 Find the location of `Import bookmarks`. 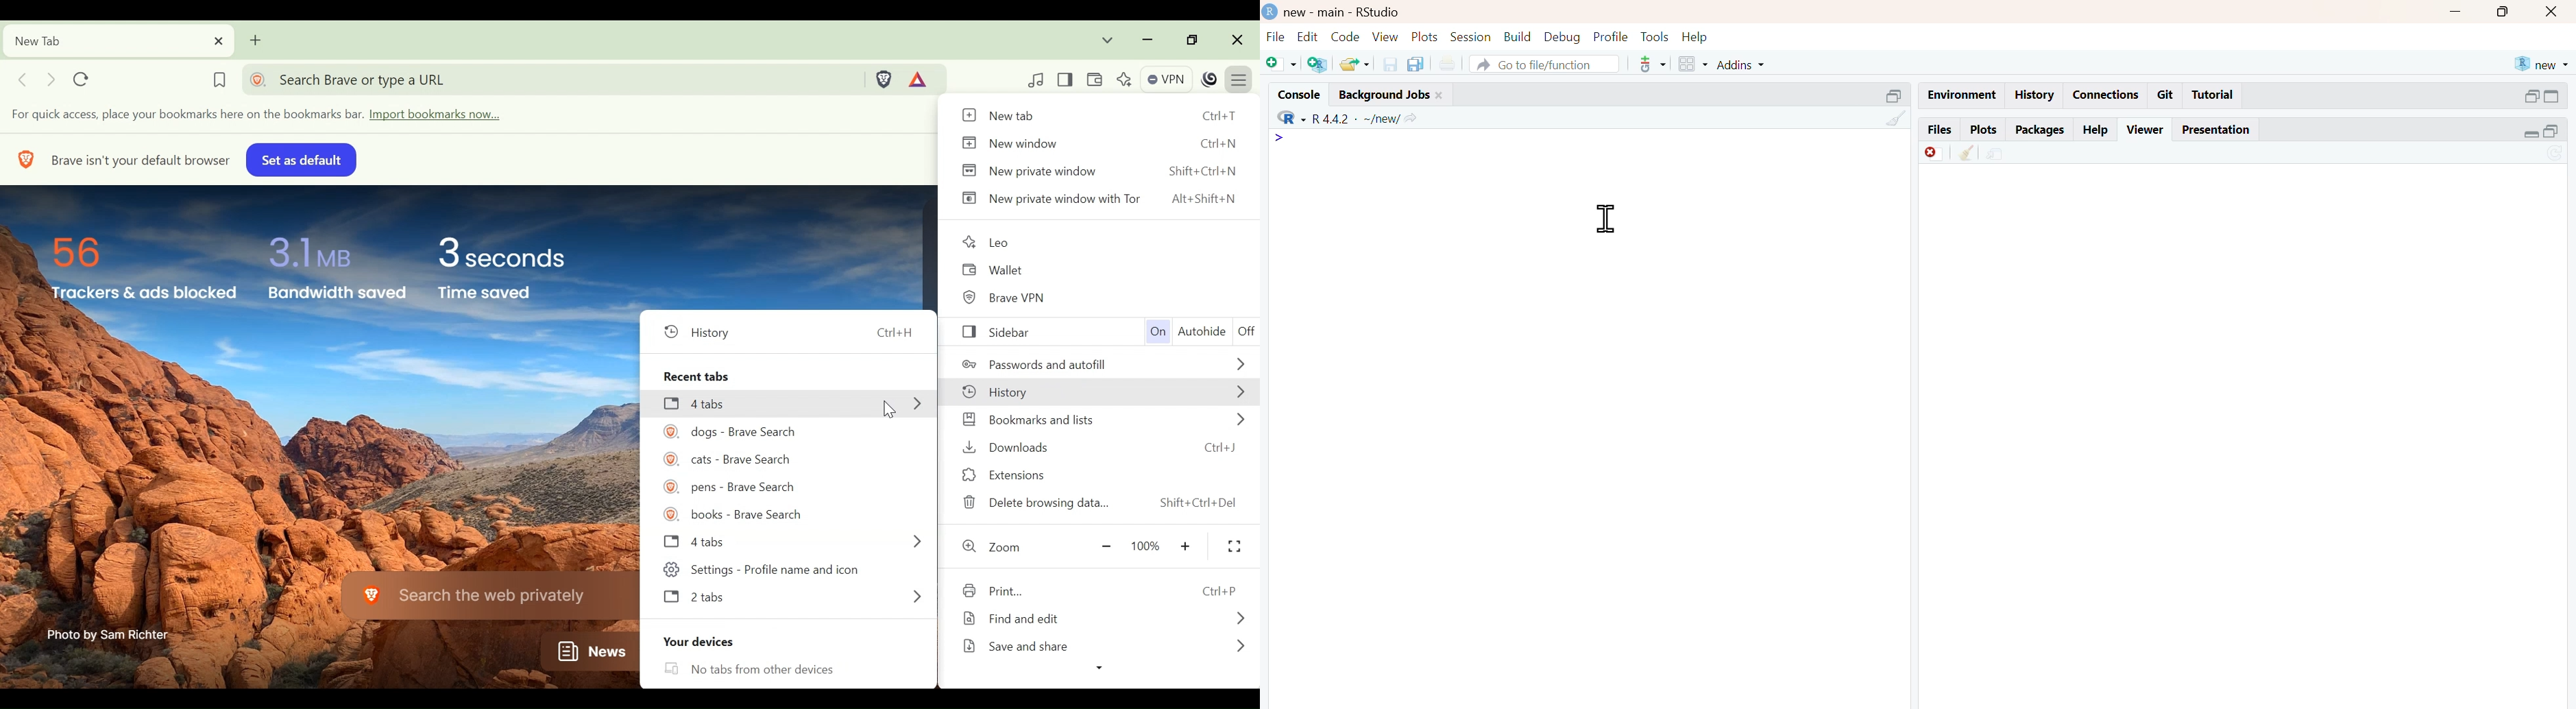

Import bookmarks is located at coordinates (268, 116).